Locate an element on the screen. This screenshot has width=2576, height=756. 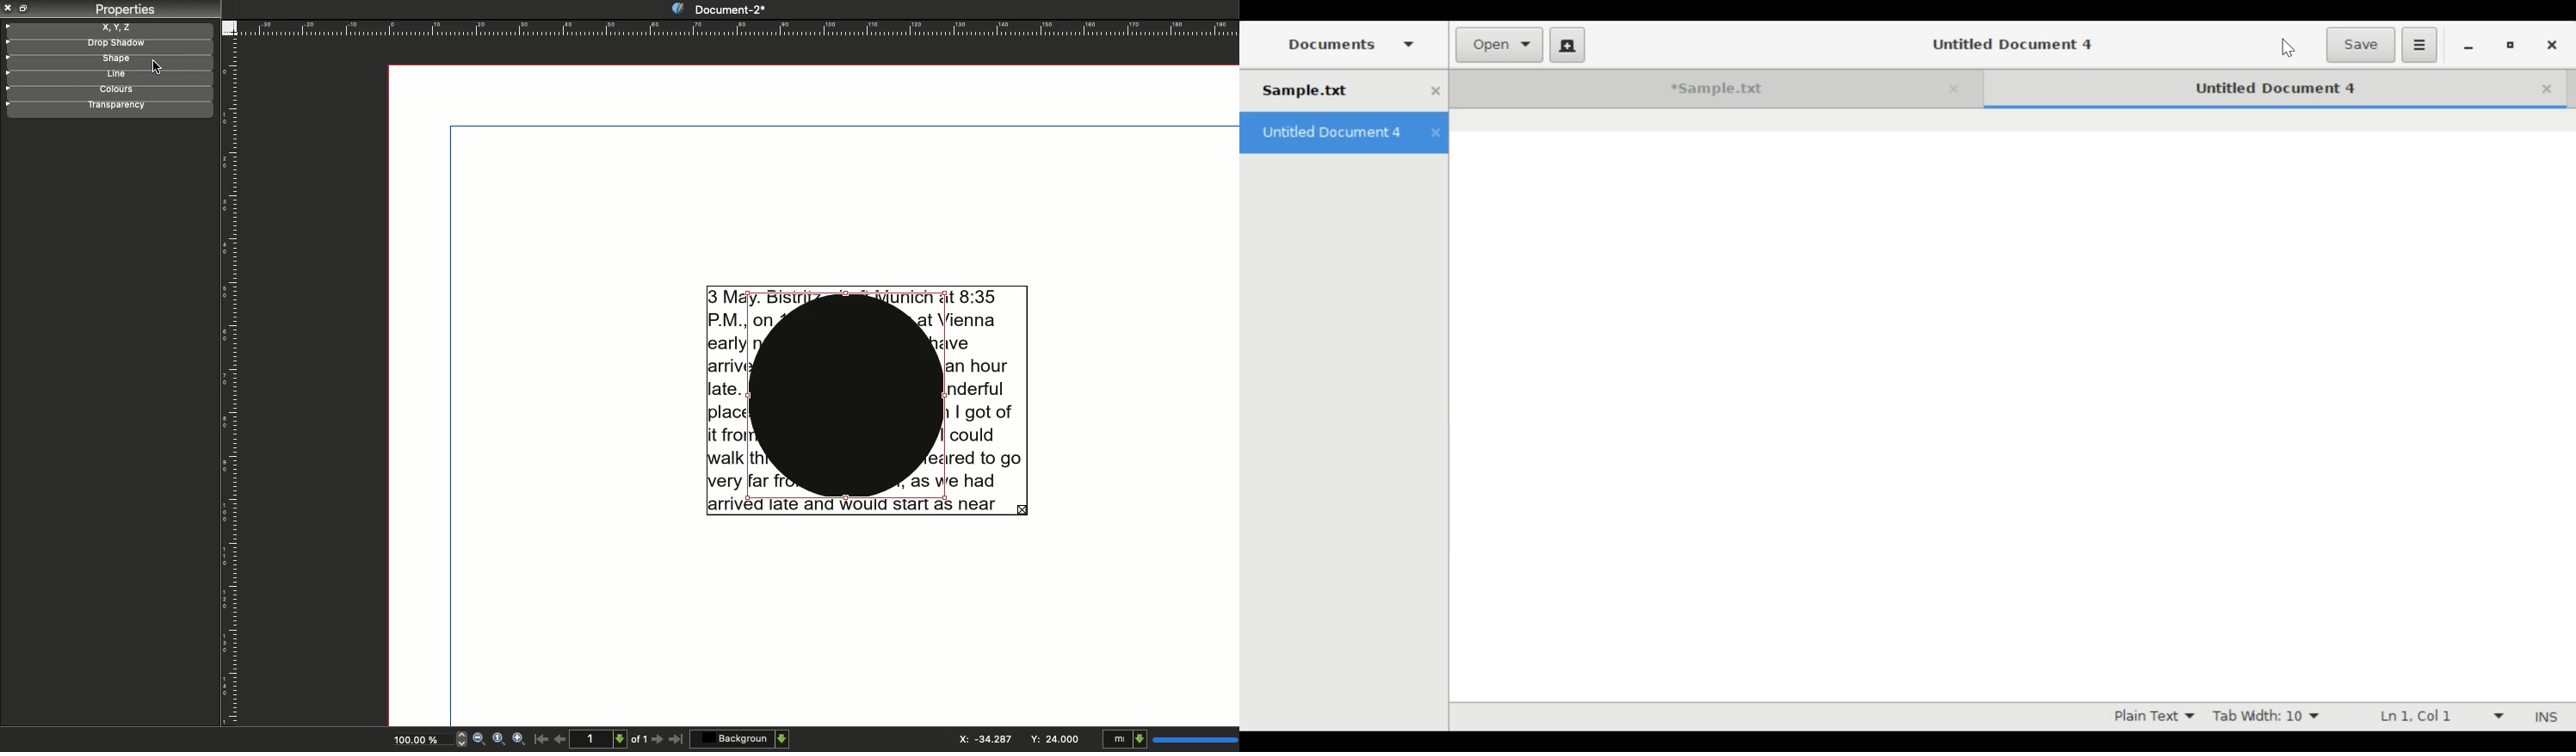
Close is located at coordinates (9, 8).